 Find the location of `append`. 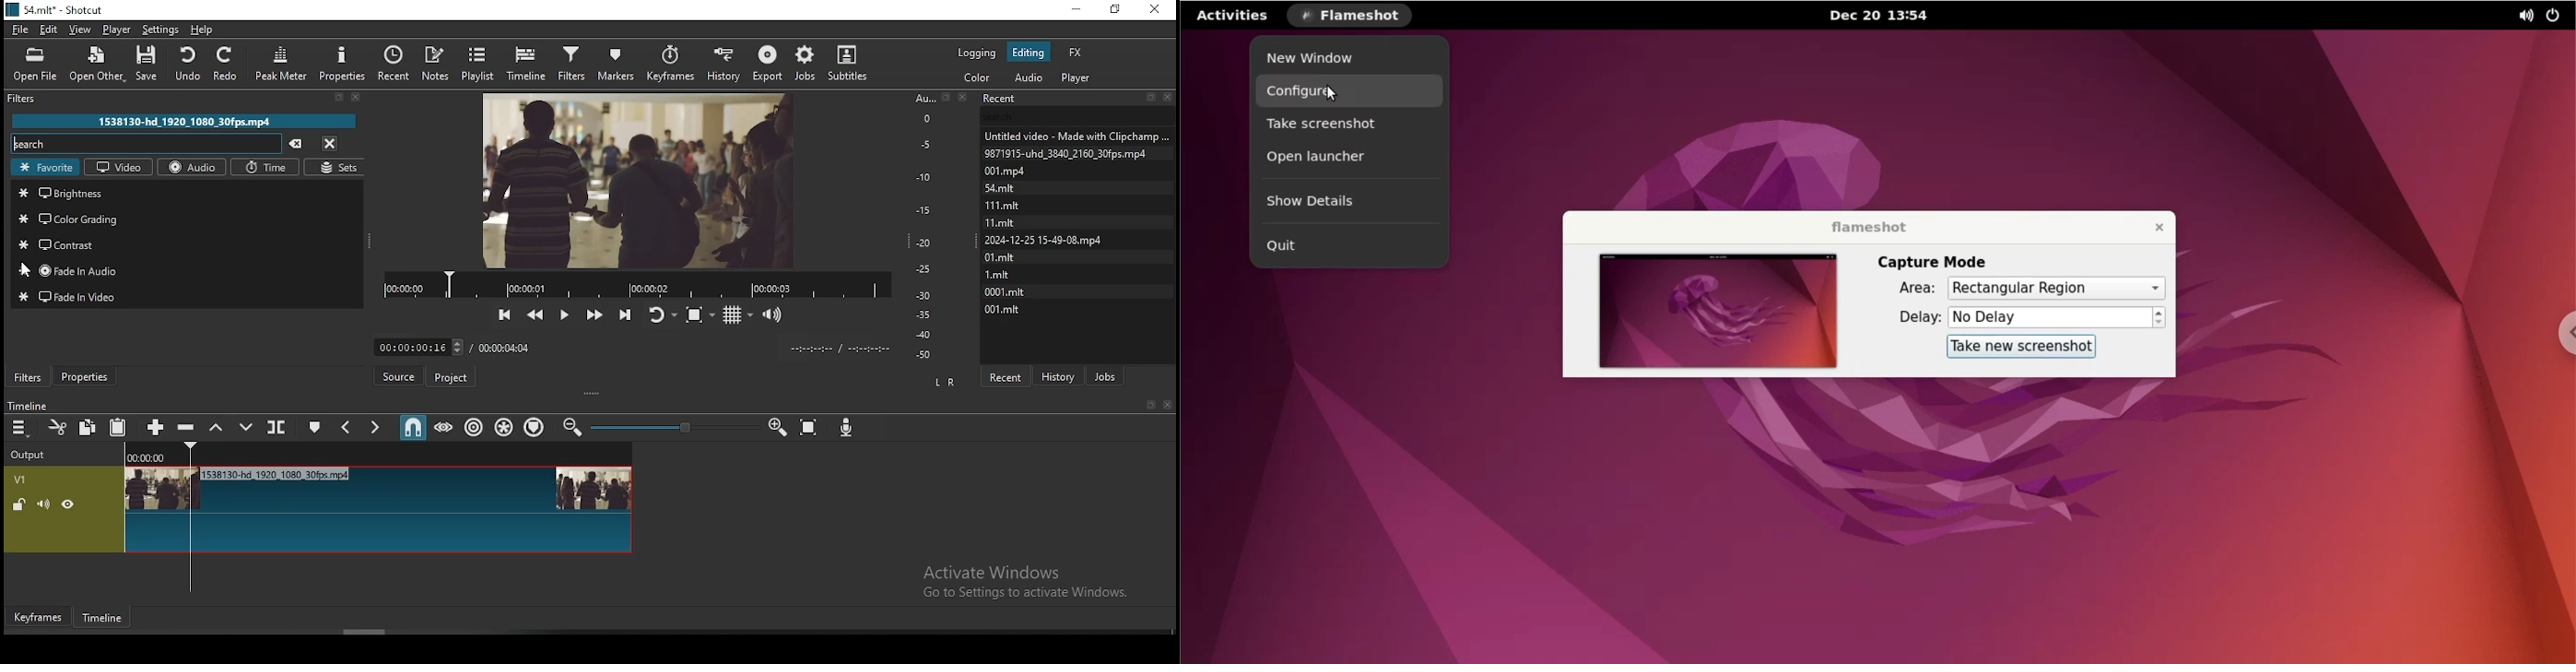

append is located at coordinates (156, 428).